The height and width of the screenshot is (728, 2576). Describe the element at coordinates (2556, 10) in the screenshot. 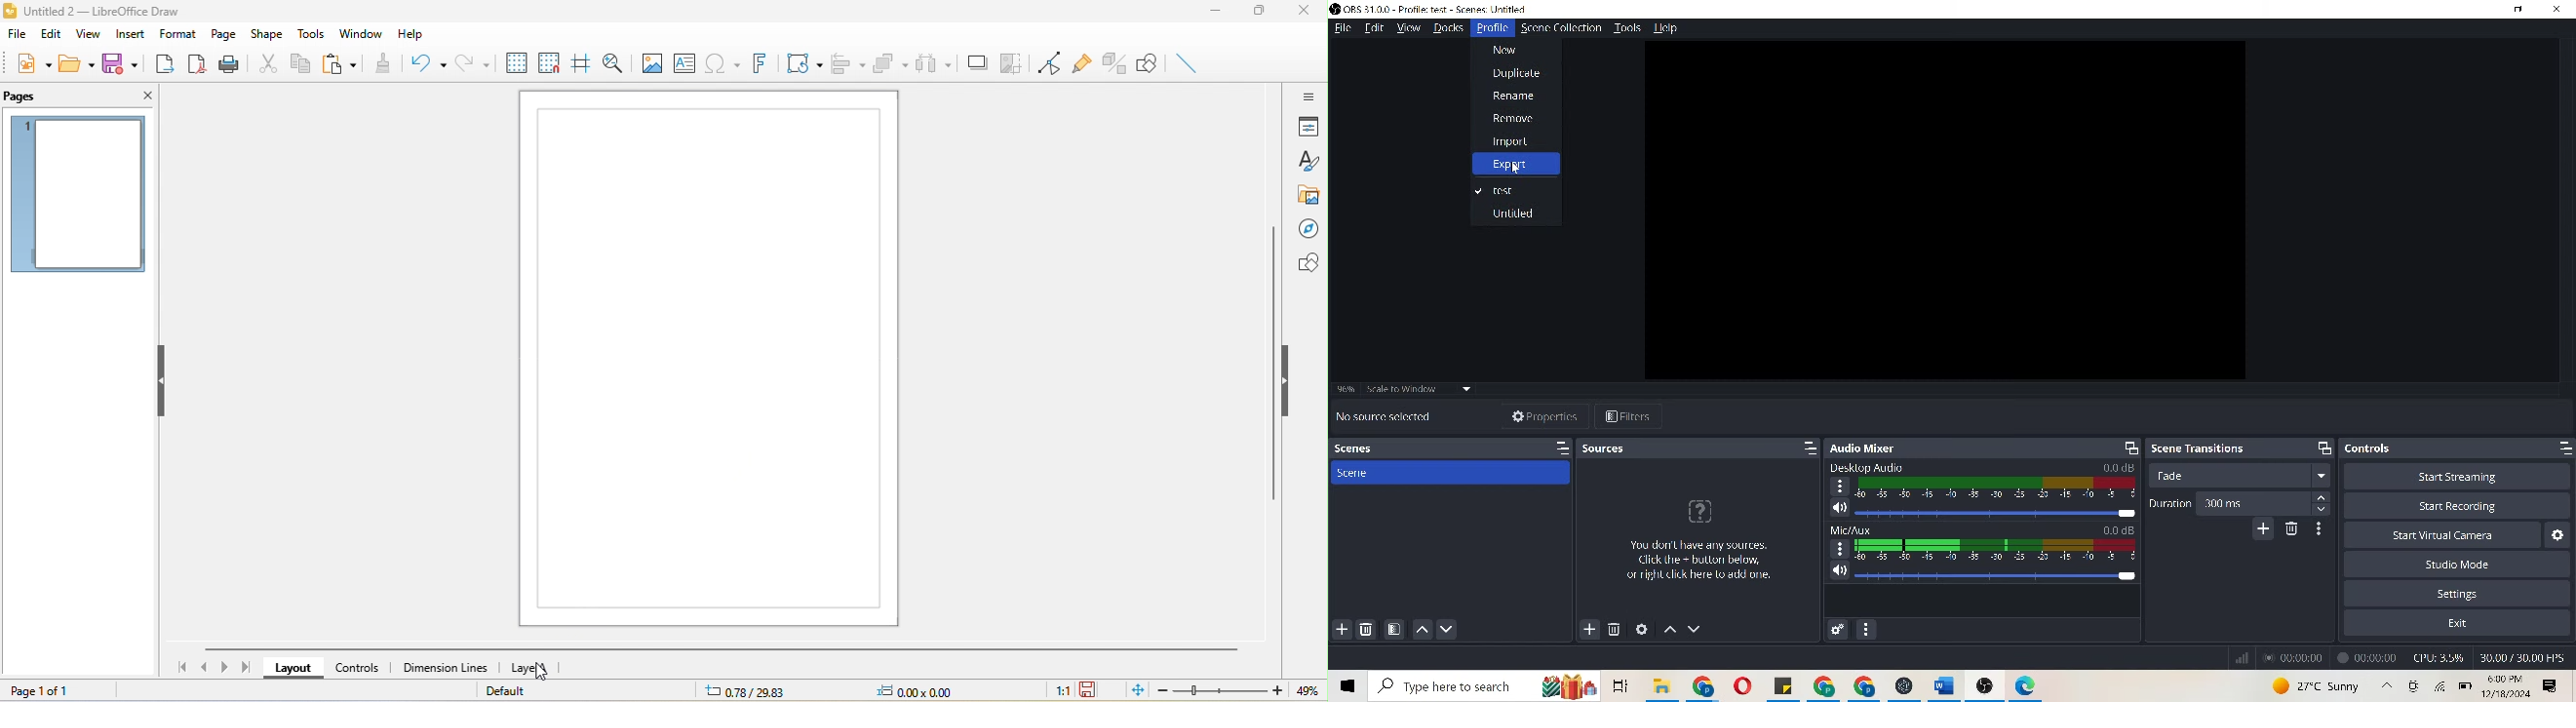

I see `close` at that location.